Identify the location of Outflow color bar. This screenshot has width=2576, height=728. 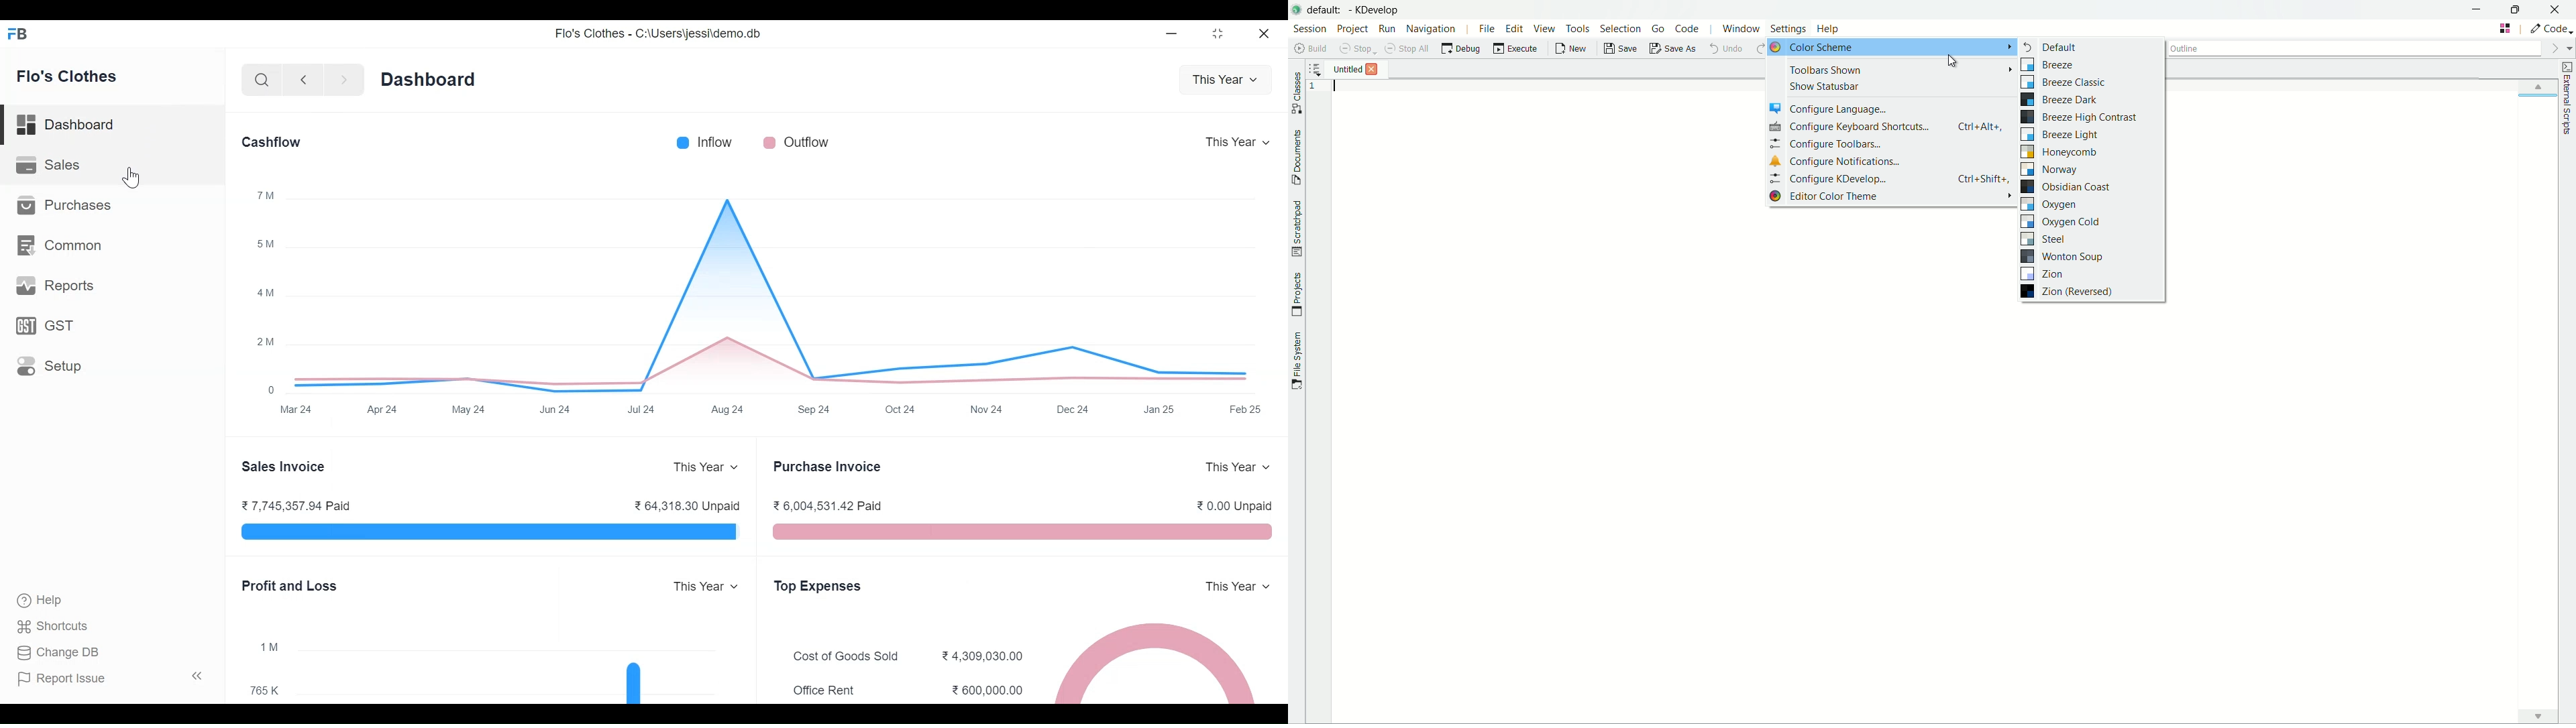
(769, 143).